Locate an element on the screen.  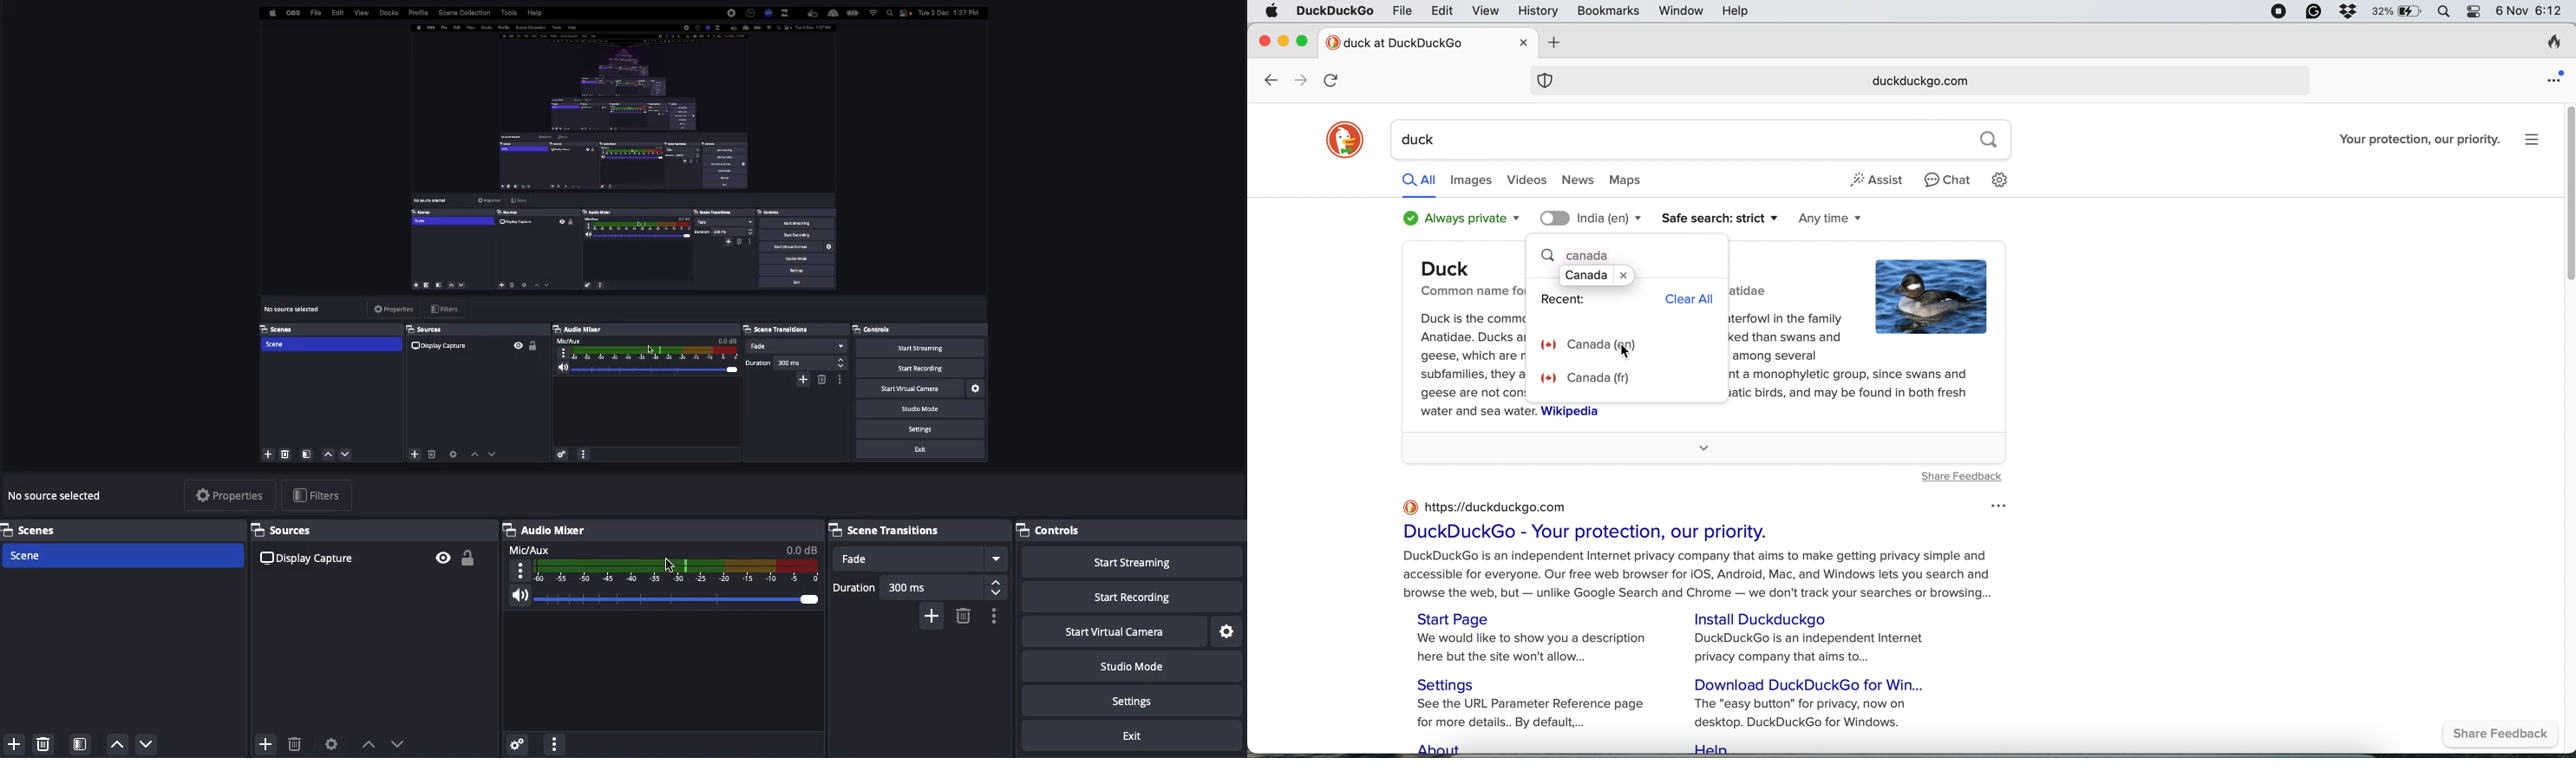
More is located at coordinates (553, 742).